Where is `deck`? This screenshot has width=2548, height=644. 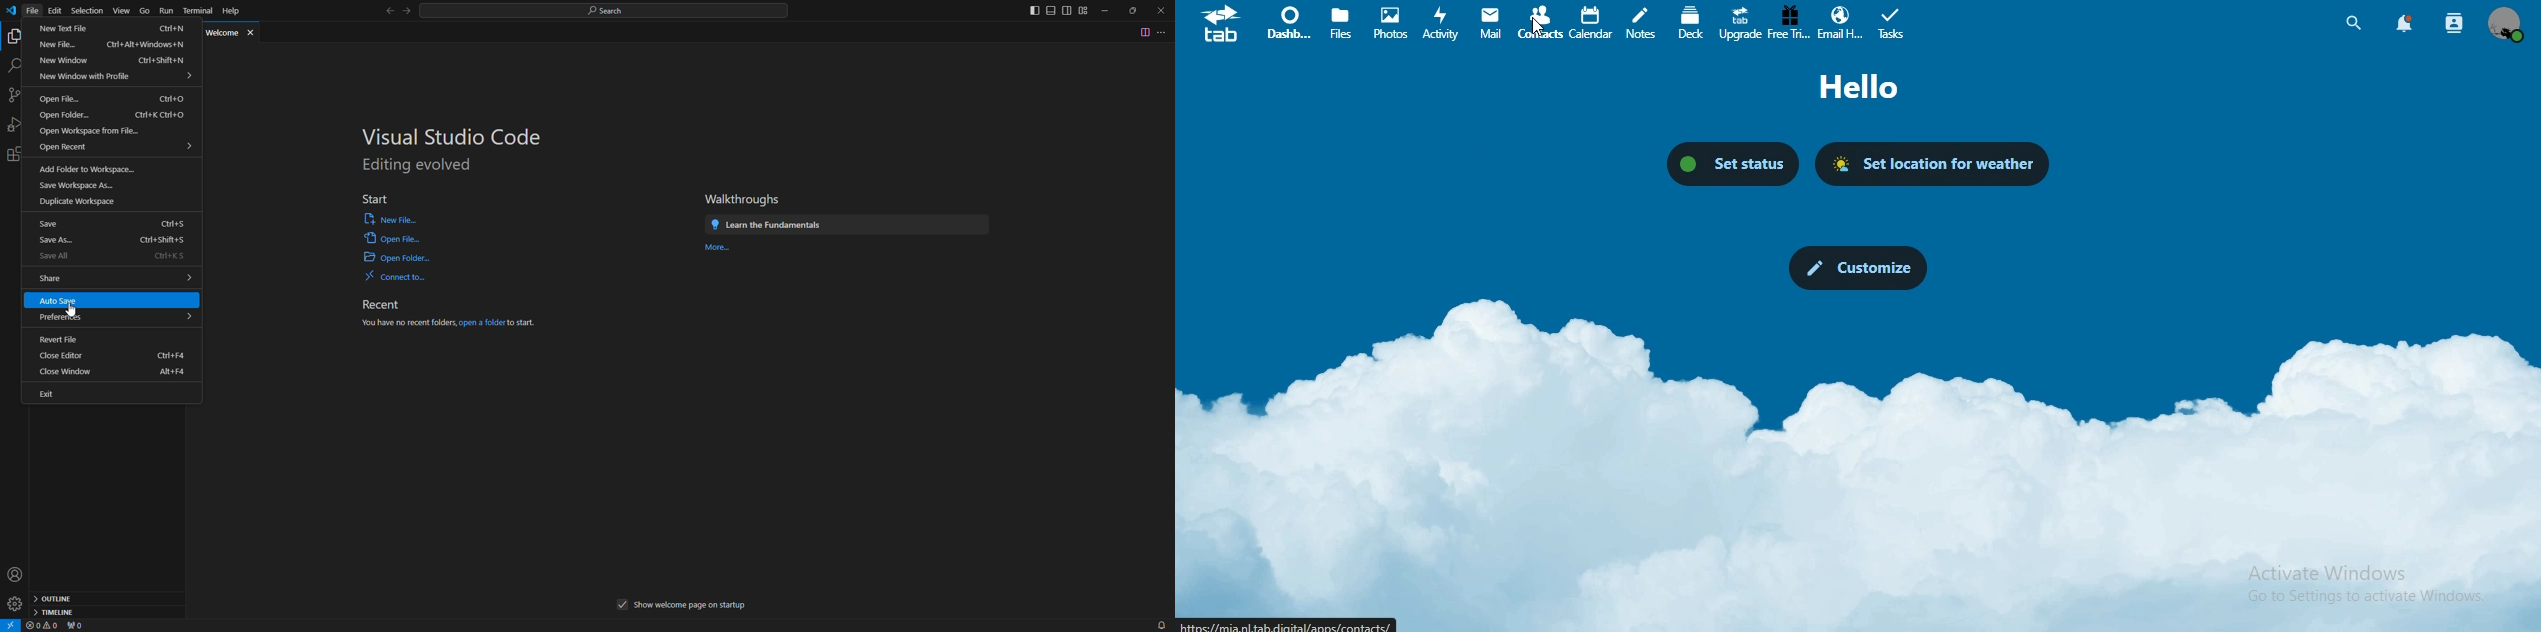 deck is located at coordinates (1692, 23).